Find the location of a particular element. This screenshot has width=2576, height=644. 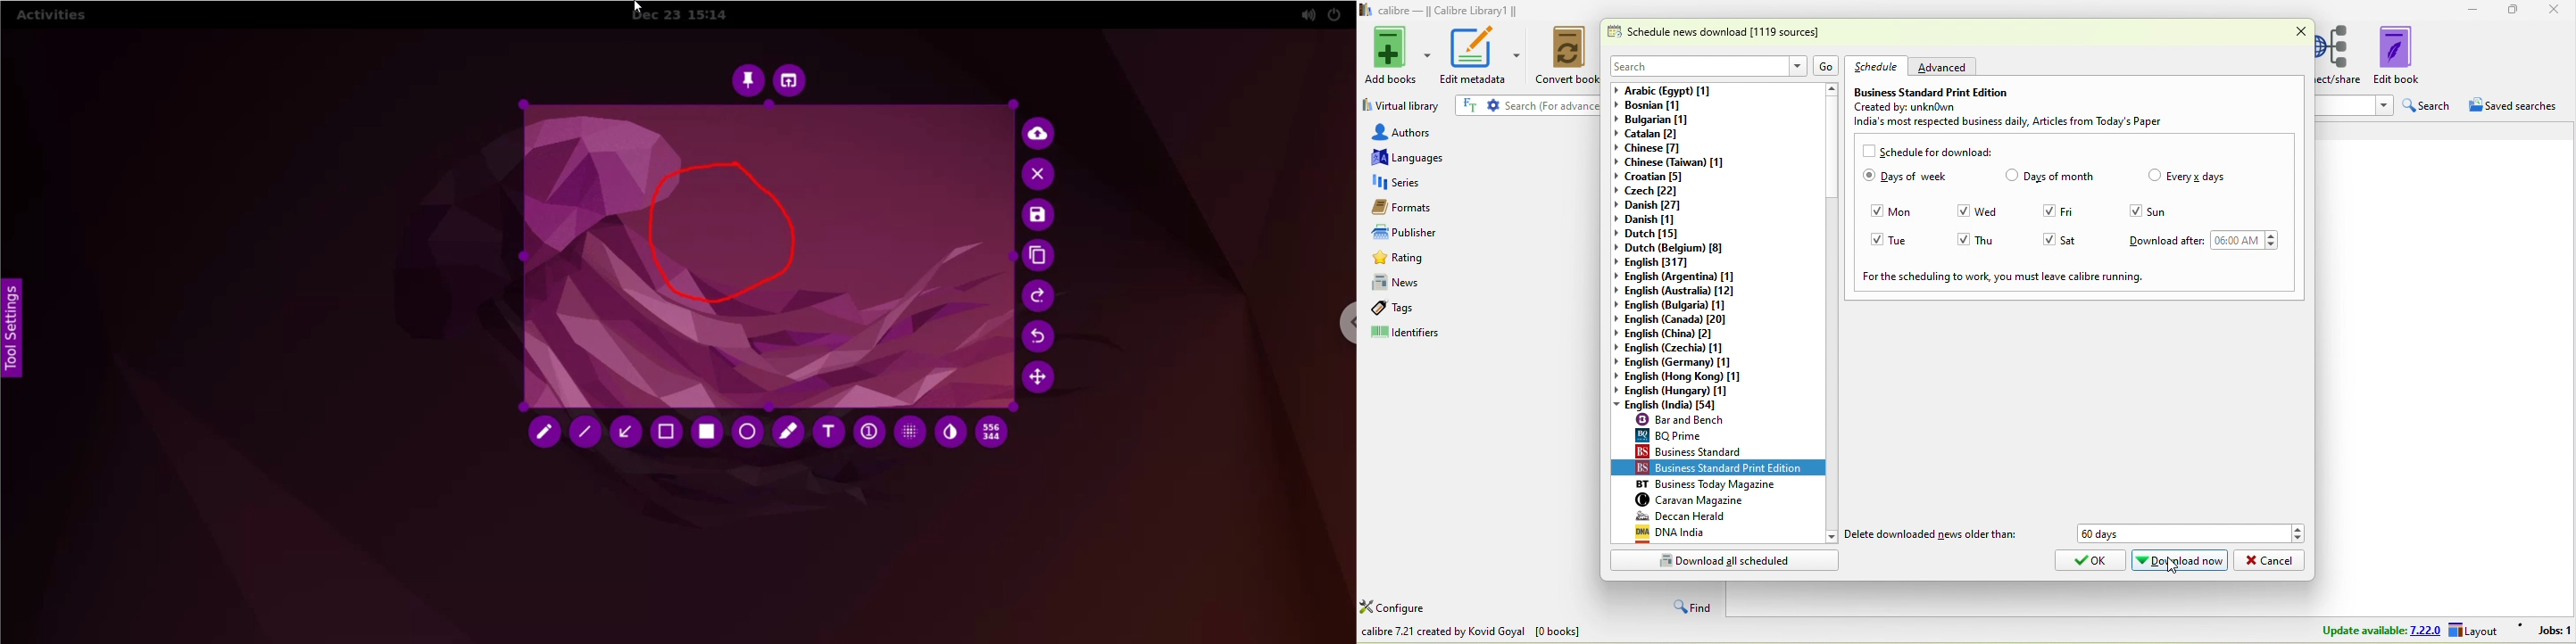

wed is located at coordinates (1993, 211).